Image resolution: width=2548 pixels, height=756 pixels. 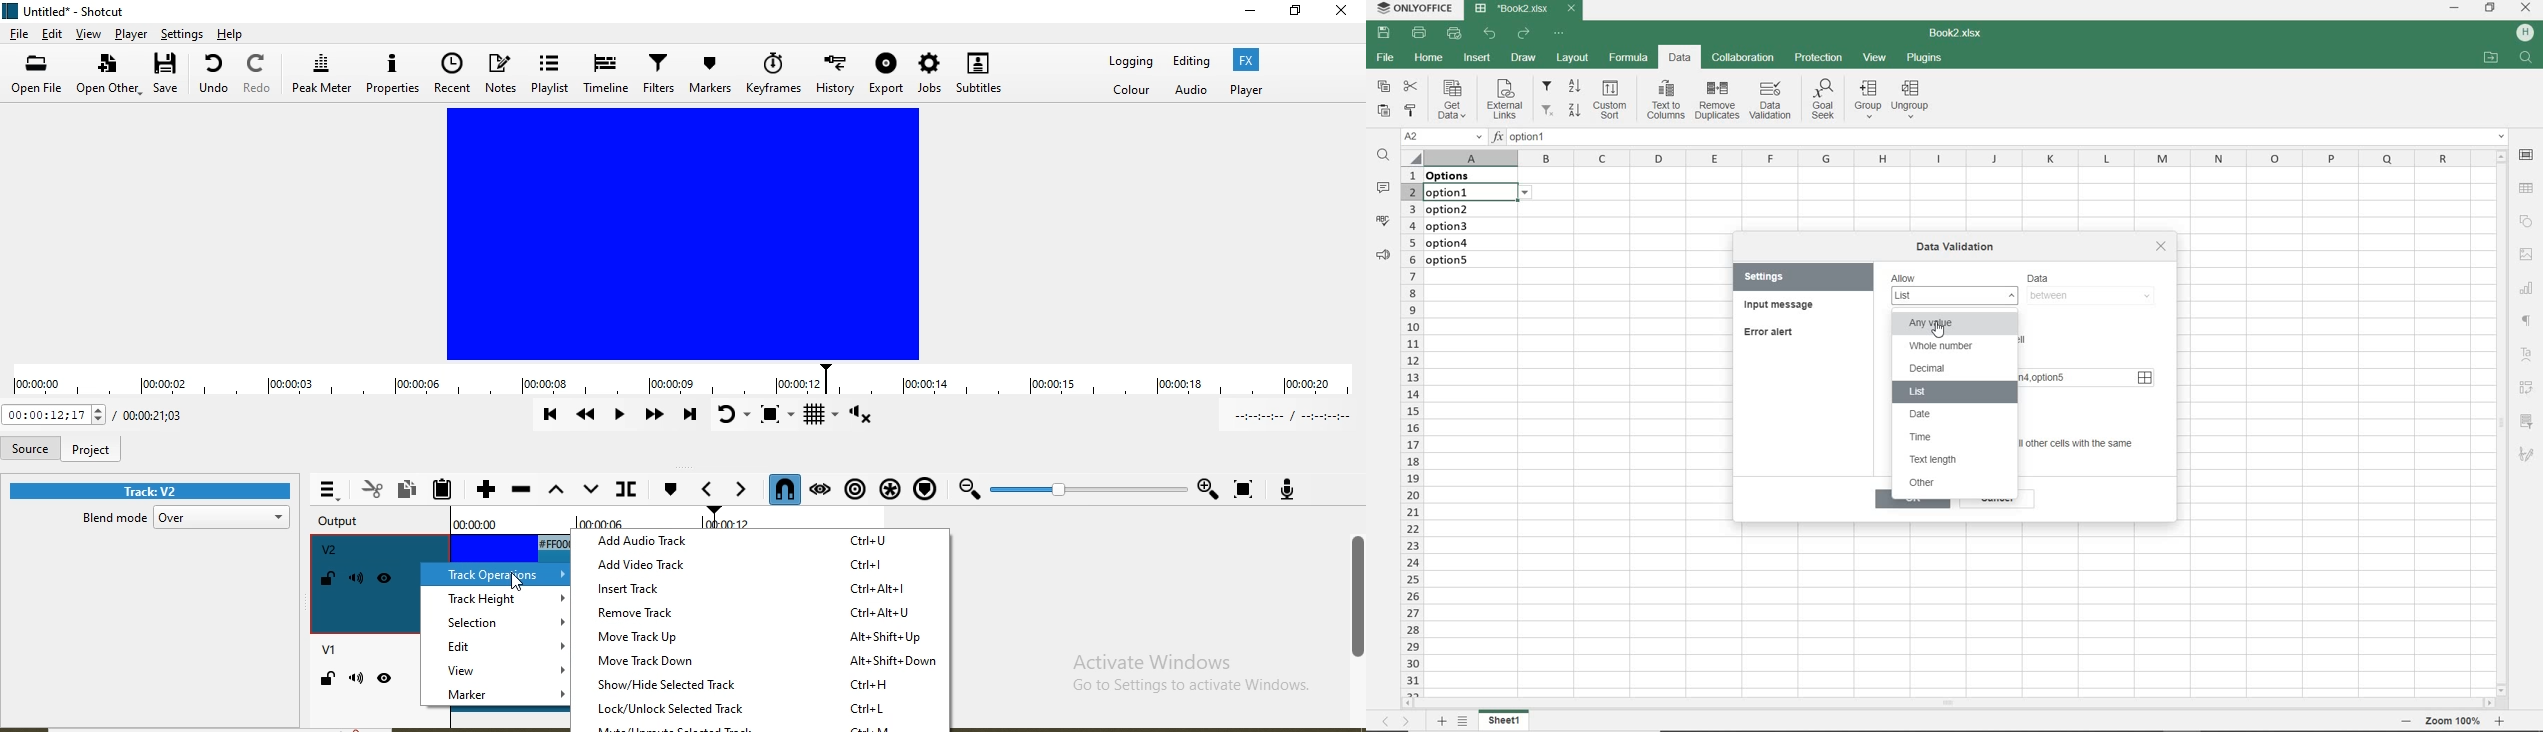 What do you see at coordinates (1382, 86) in the screenshot?
I see `COPY` at bounding box center [1382, 86].